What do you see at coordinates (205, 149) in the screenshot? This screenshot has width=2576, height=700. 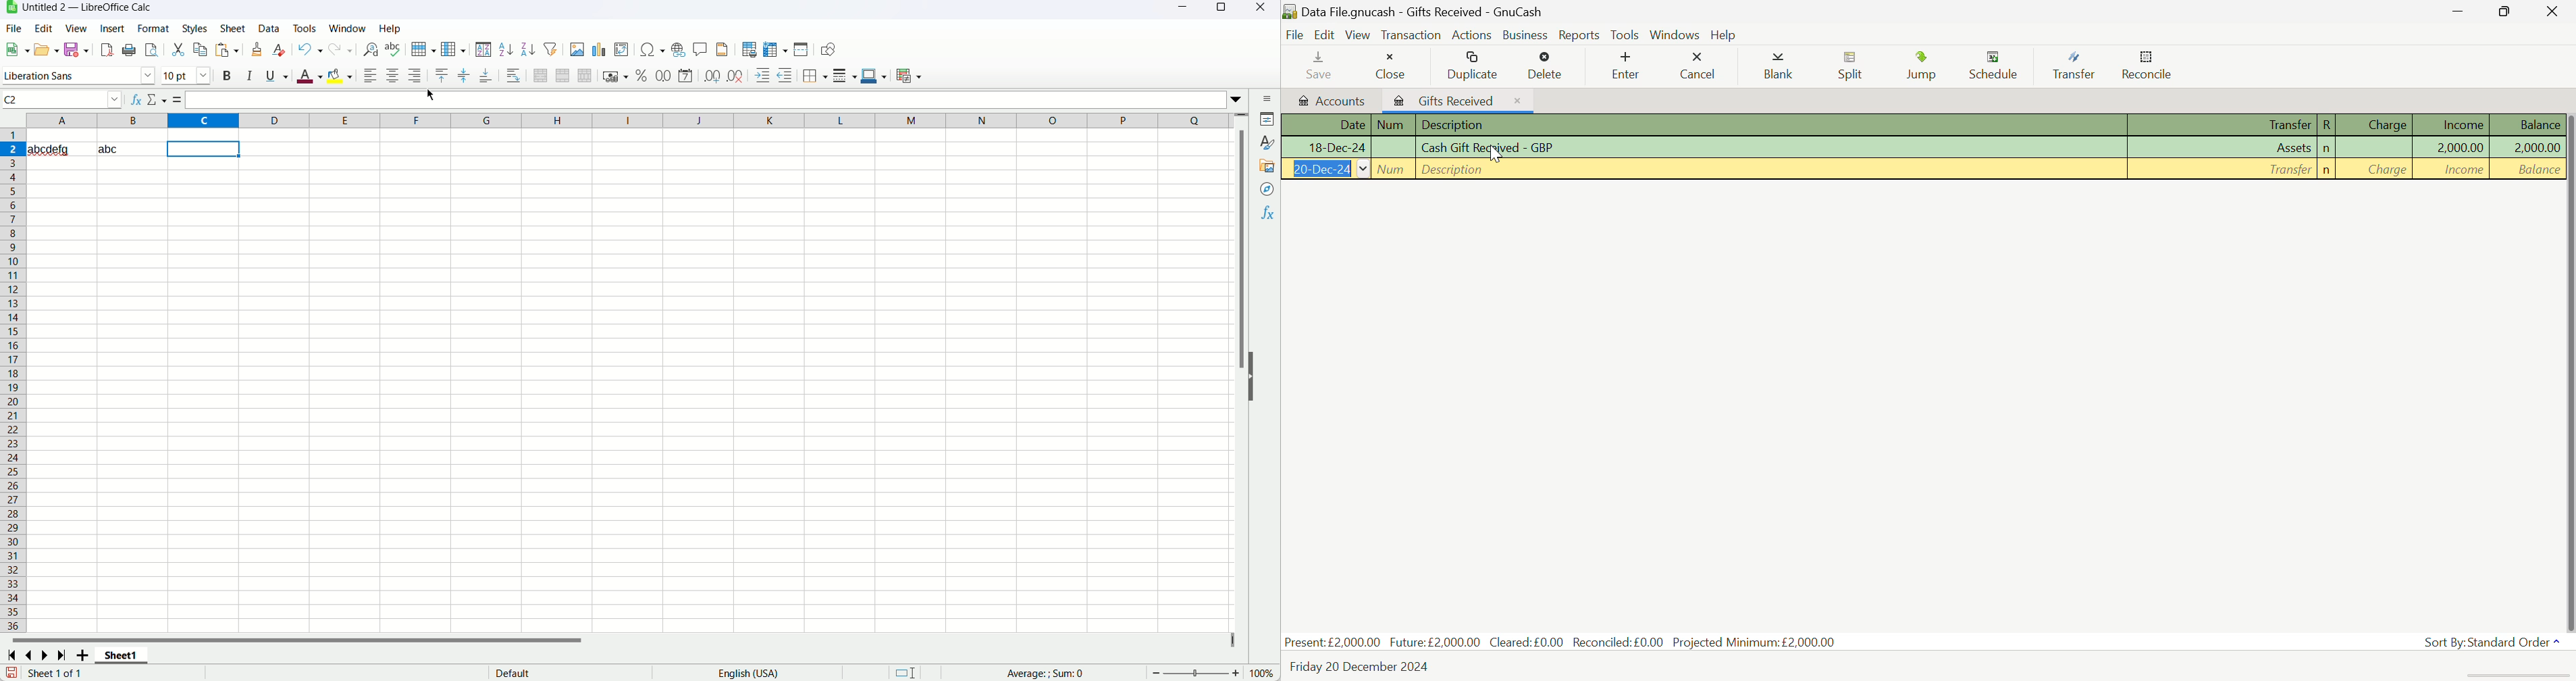 I see `cell selected` at bounding box center [205, 149].